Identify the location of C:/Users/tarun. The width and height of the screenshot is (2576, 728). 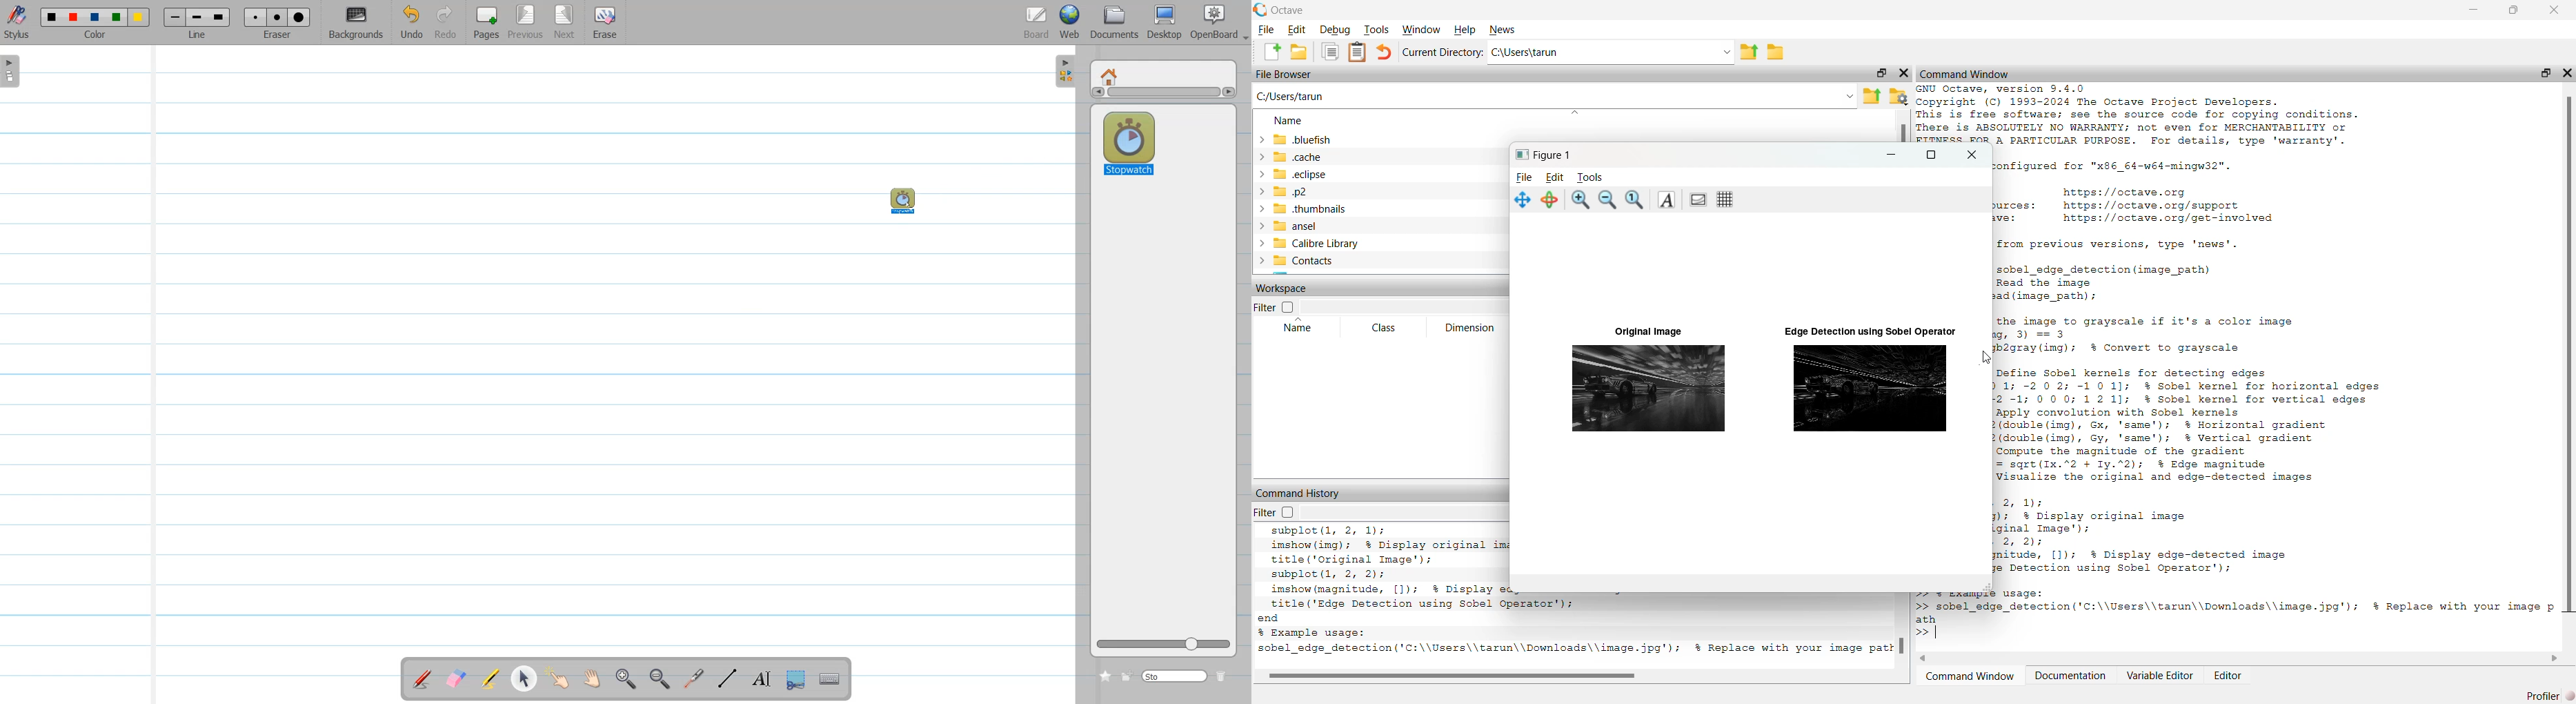
(1556, 98).